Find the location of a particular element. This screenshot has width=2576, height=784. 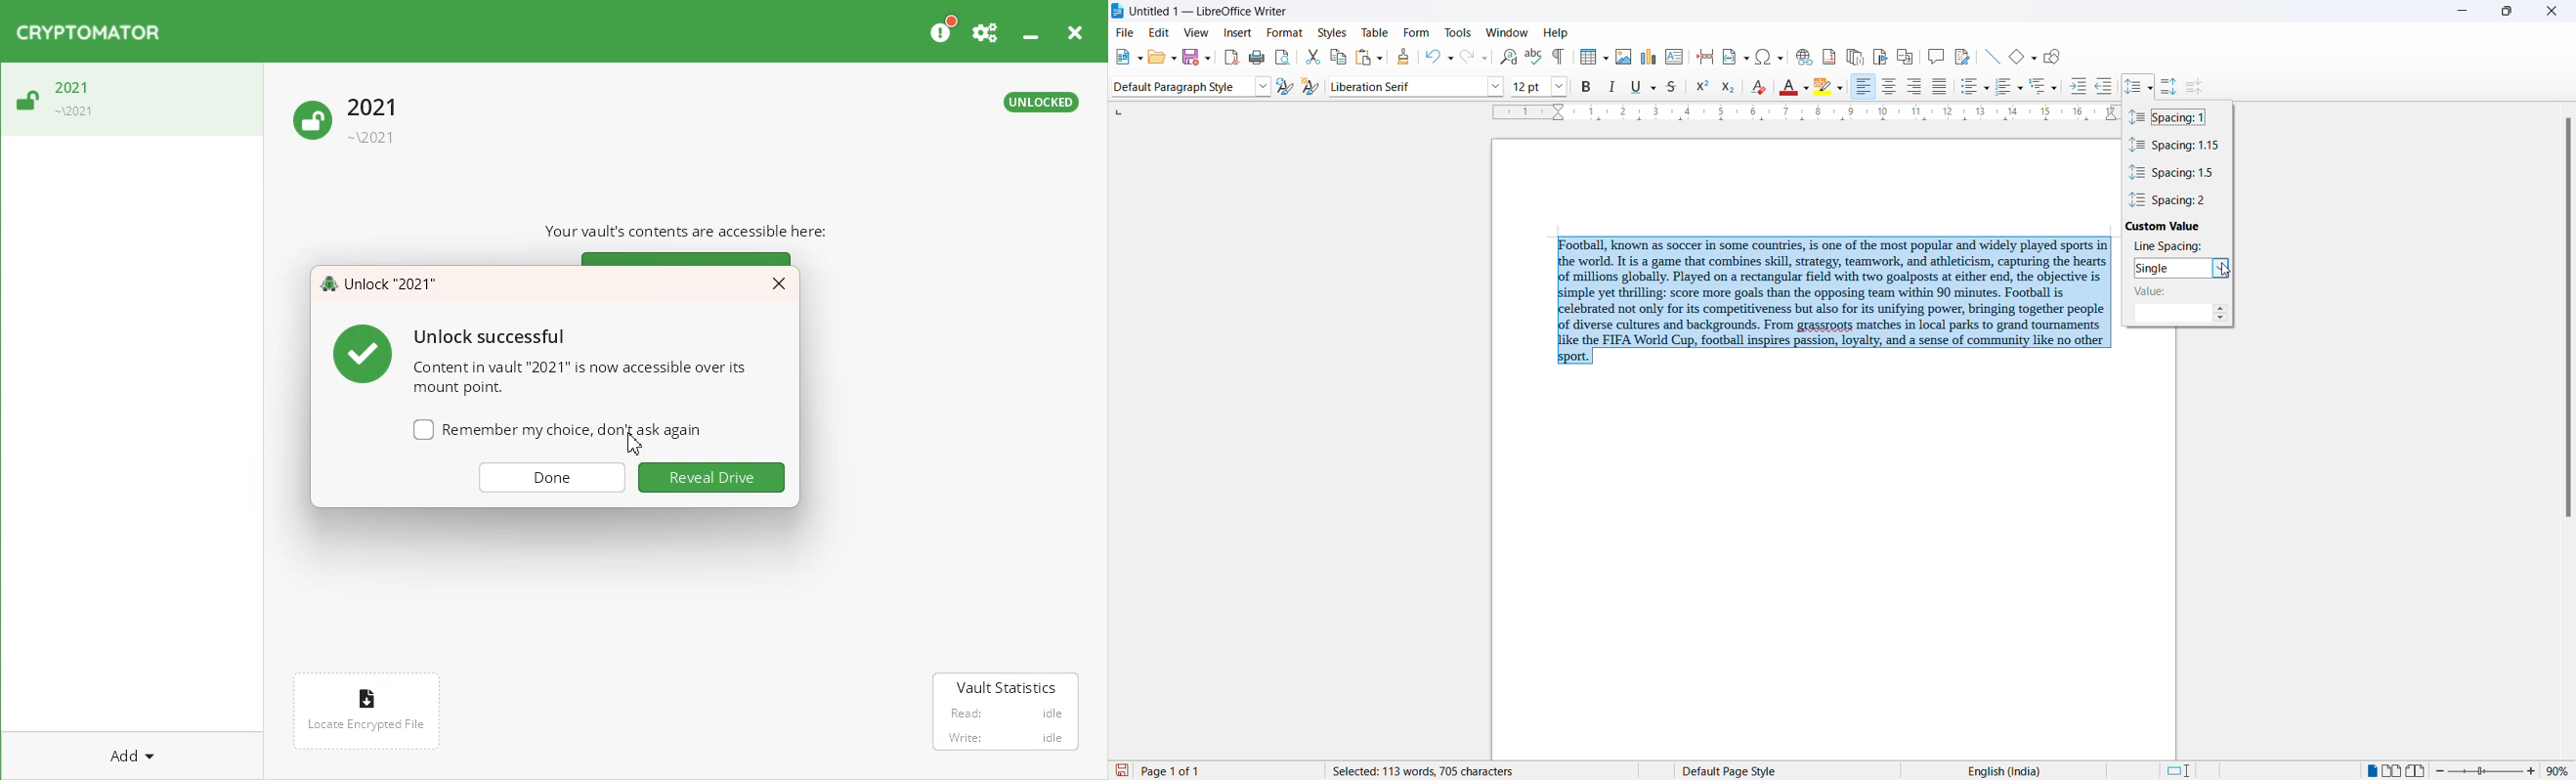

spacing value 1.5 is located at coordinates (2178, 174).